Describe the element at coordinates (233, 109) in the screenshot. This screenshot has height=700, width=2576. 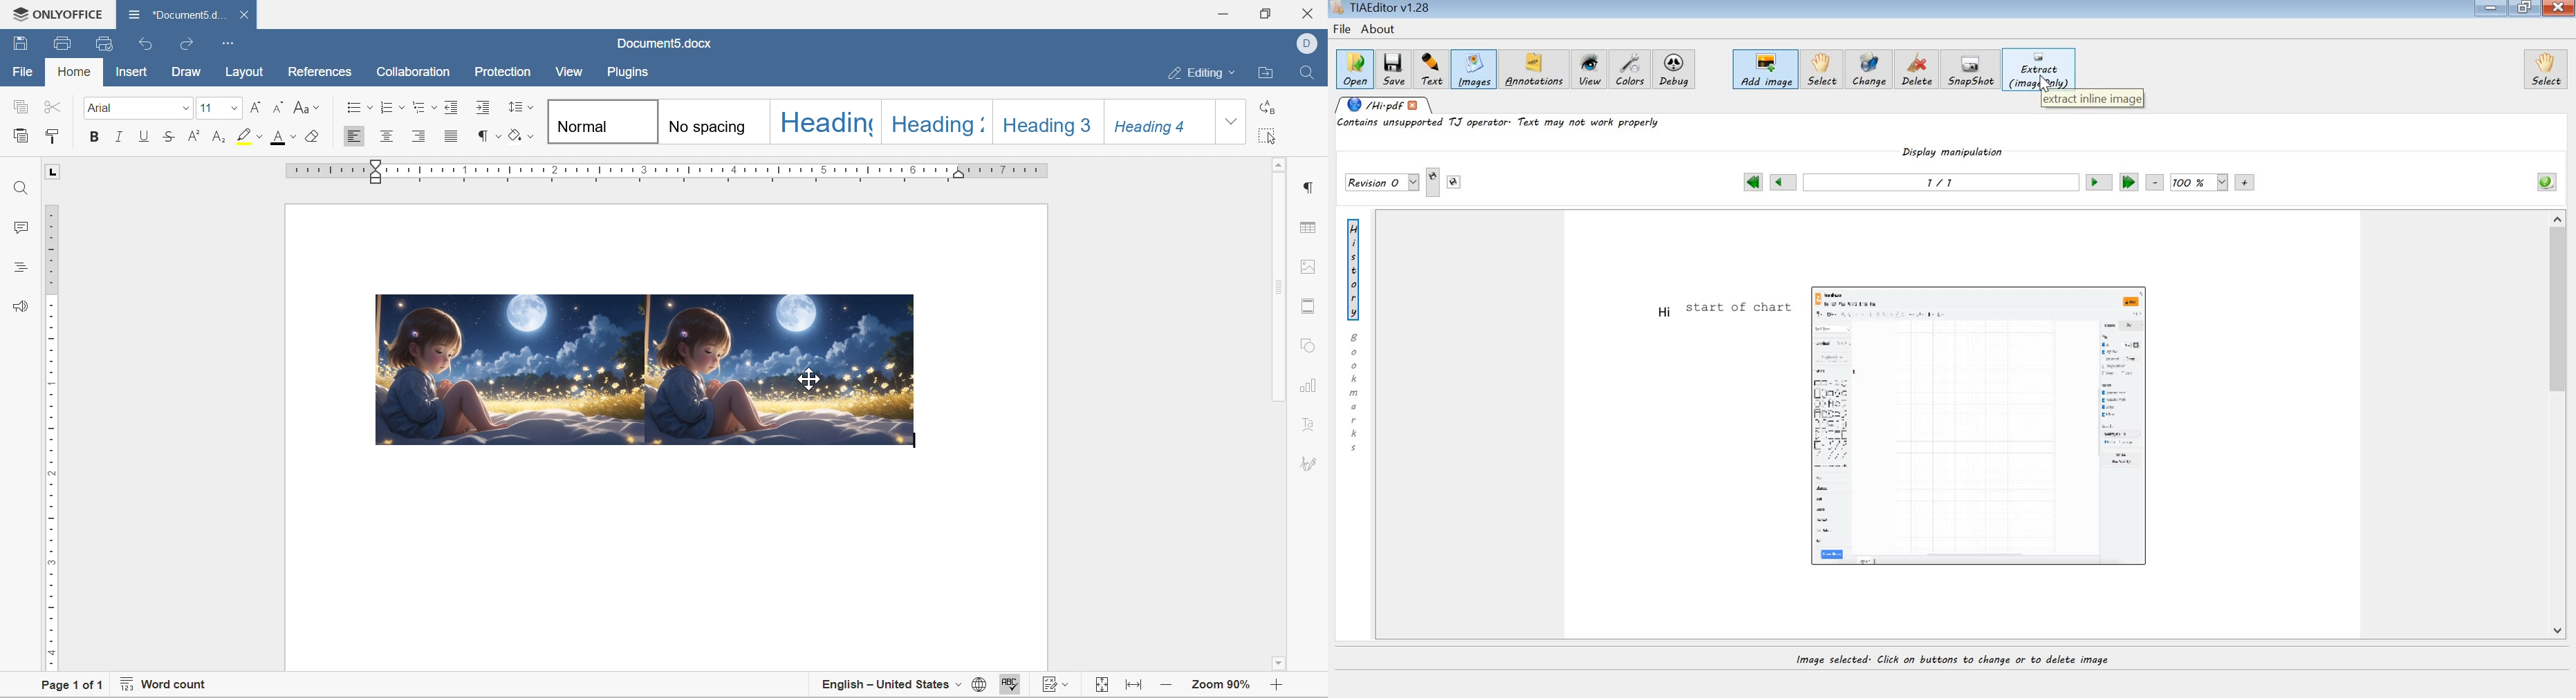
I see `drop down` at that location.